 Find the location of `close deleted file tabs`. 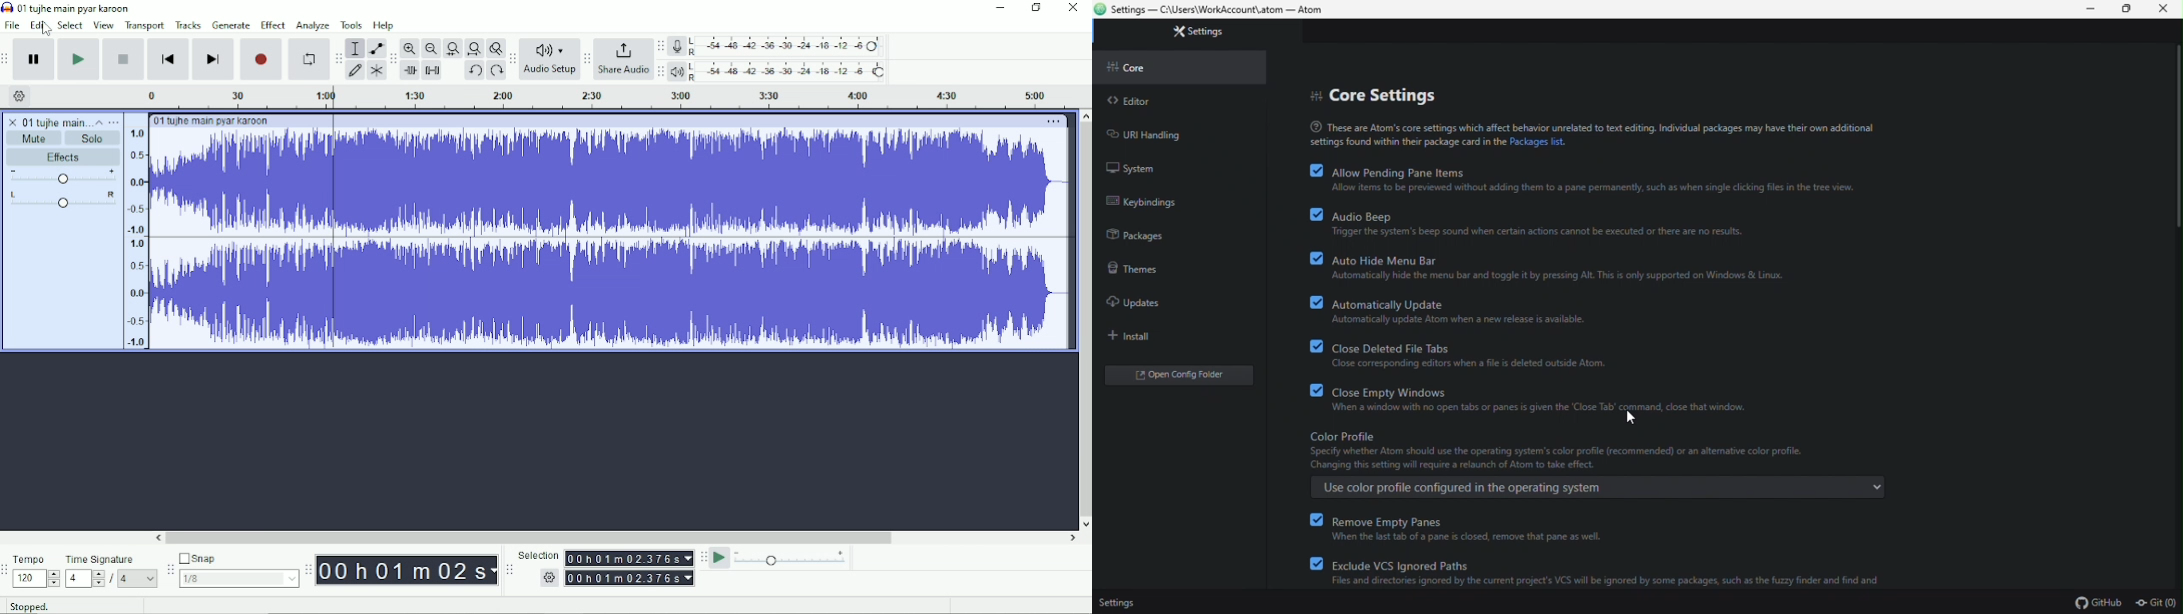

close deleted file tabs is located at coordinates (1477, 356).